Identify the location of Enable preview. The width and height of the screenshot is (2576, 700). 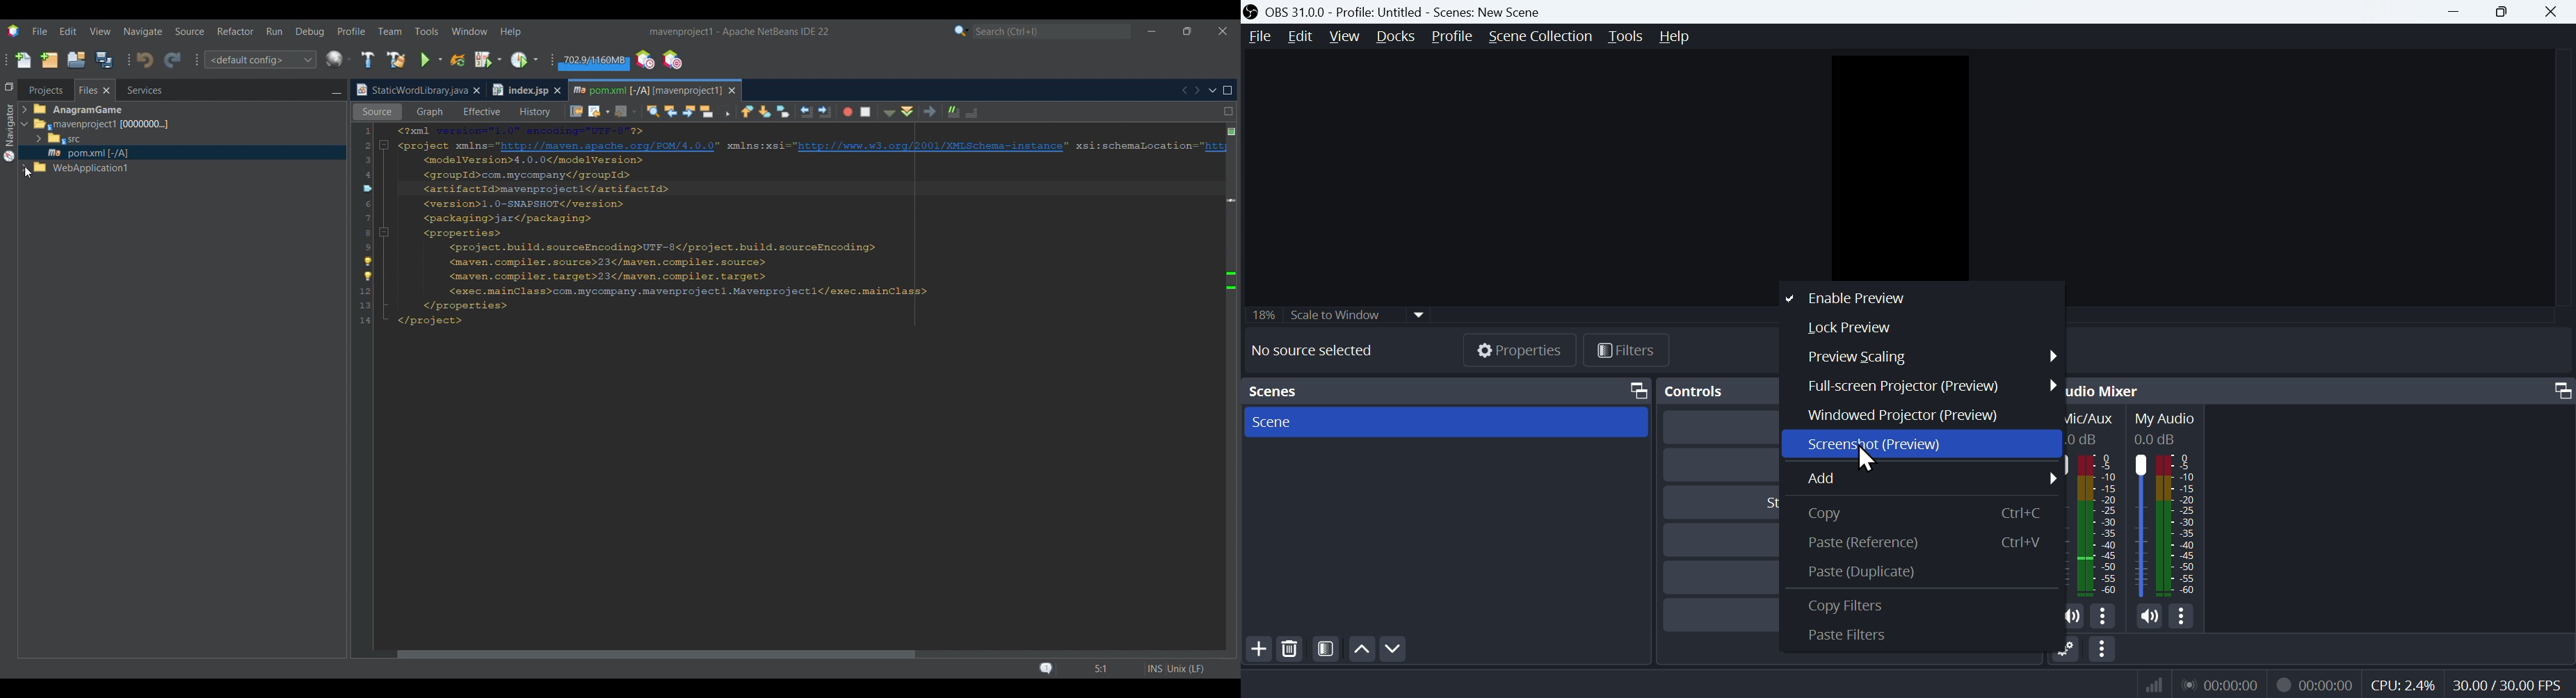
(1866, 295).